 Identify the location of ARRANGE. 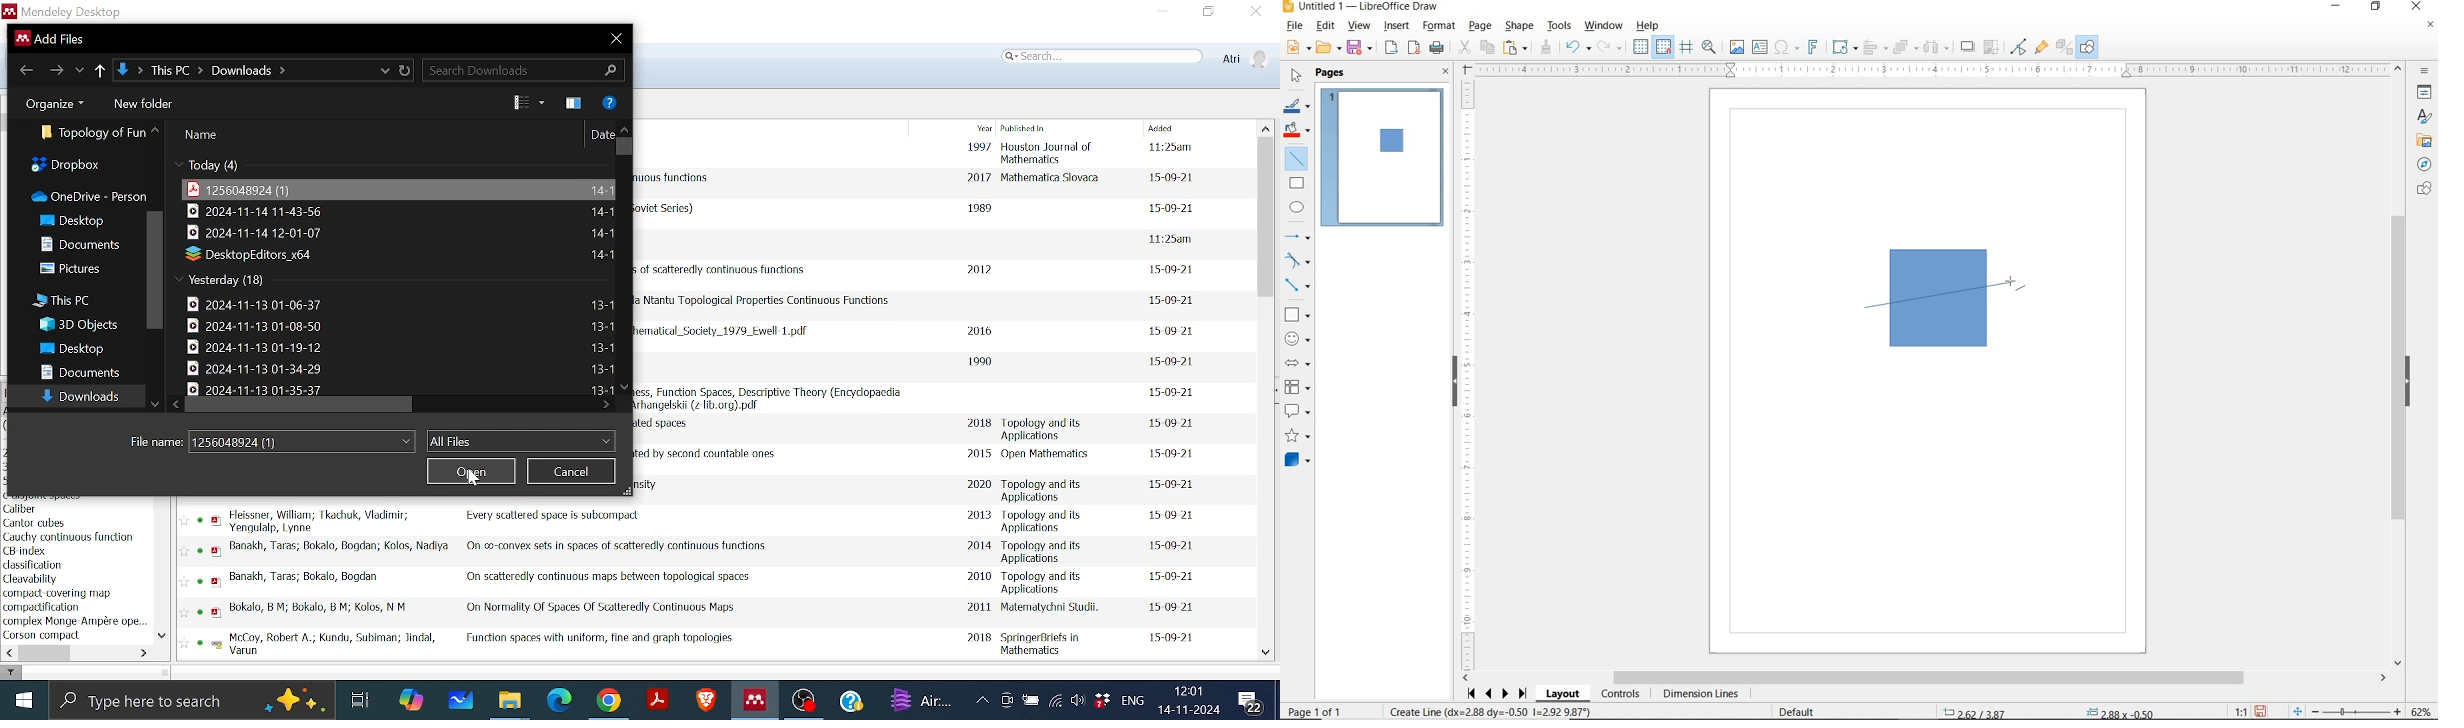
(1906, 46).